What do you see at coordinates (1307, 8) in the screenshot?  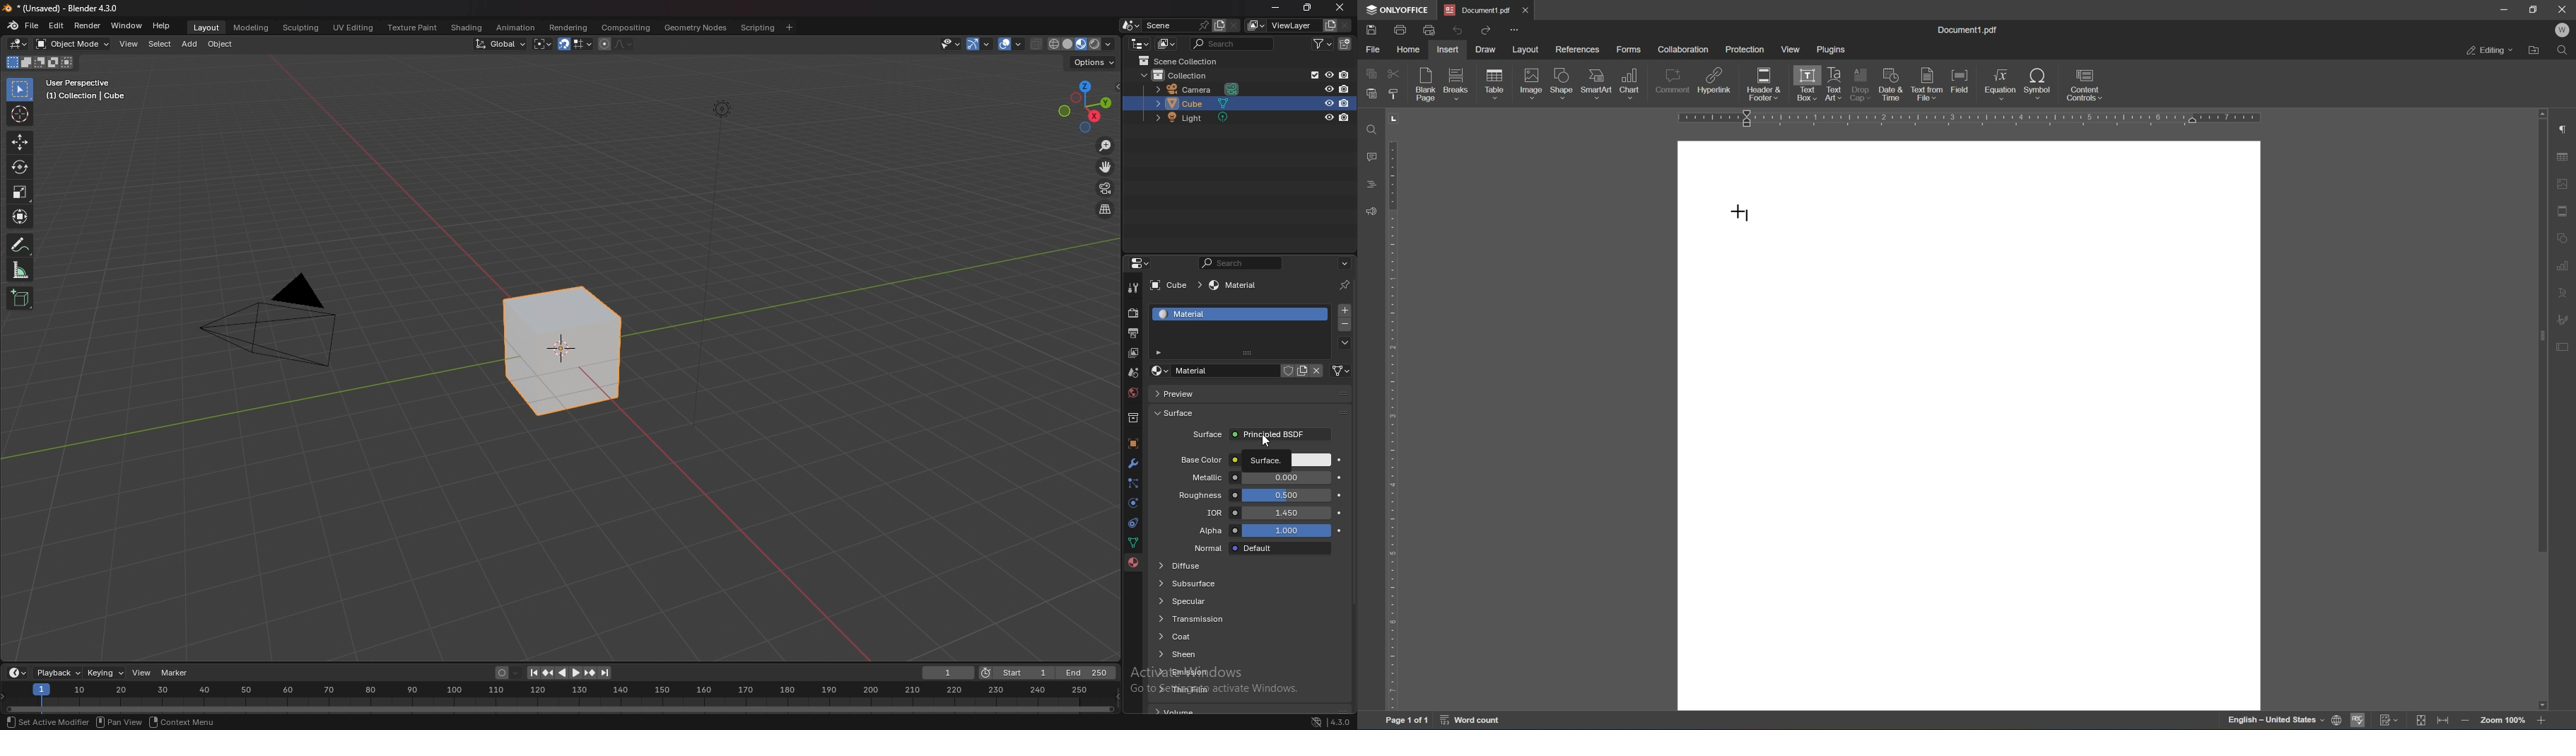 I see `resize` at bounding box center [1307, 8].